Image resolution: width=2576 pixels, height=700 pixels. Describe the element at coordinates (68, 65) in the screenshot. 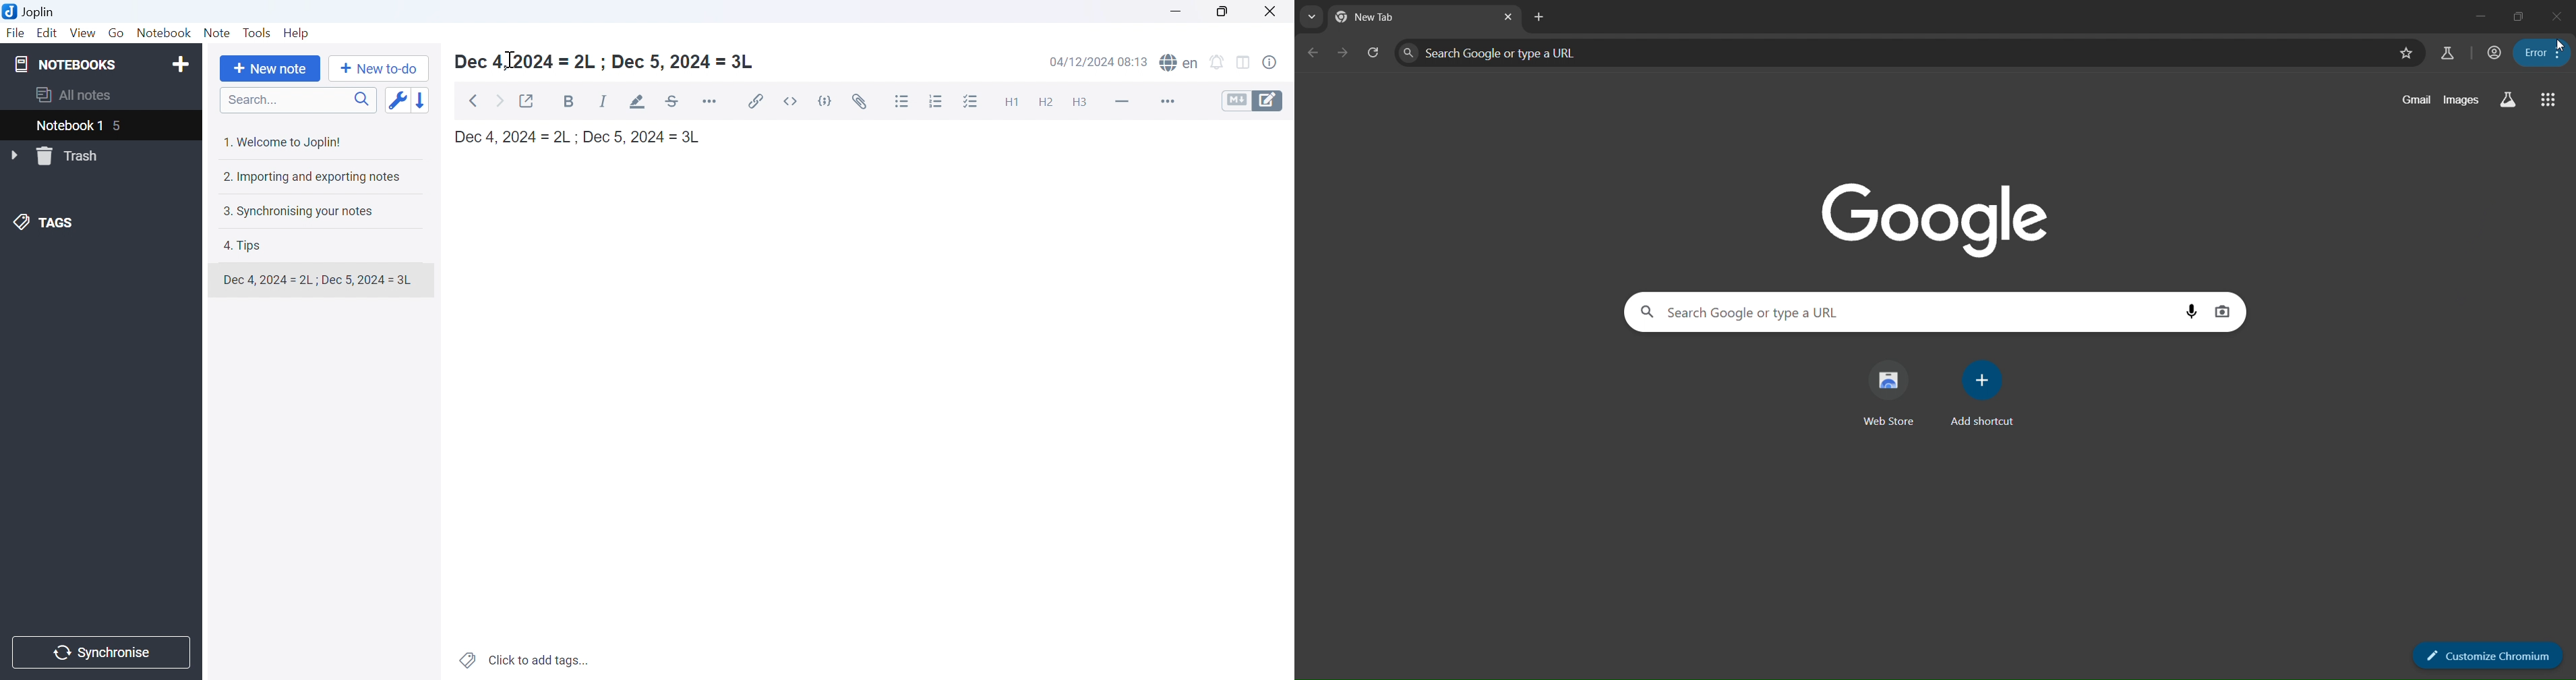

I see `NOTEBOOKS` at that location.